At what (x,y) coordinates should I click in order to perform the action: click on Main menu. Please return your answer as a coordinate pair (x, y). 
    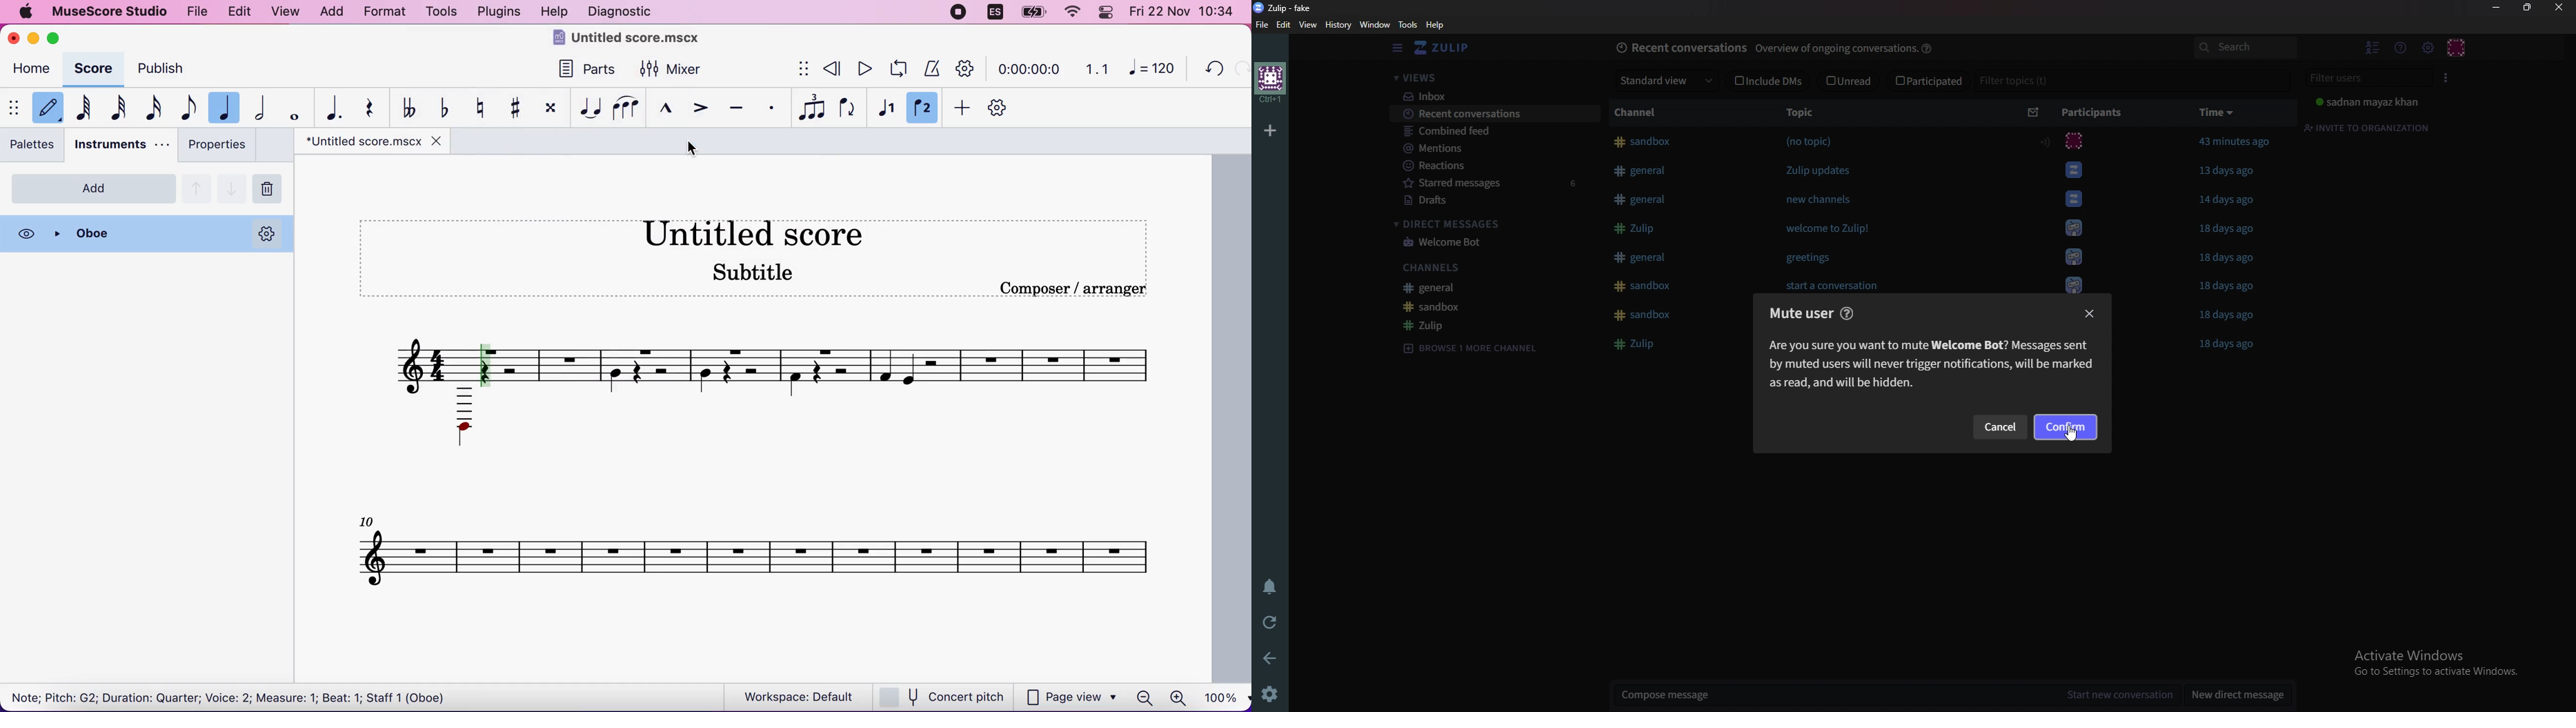
    Looking at the image, I should click on (2427, 47).